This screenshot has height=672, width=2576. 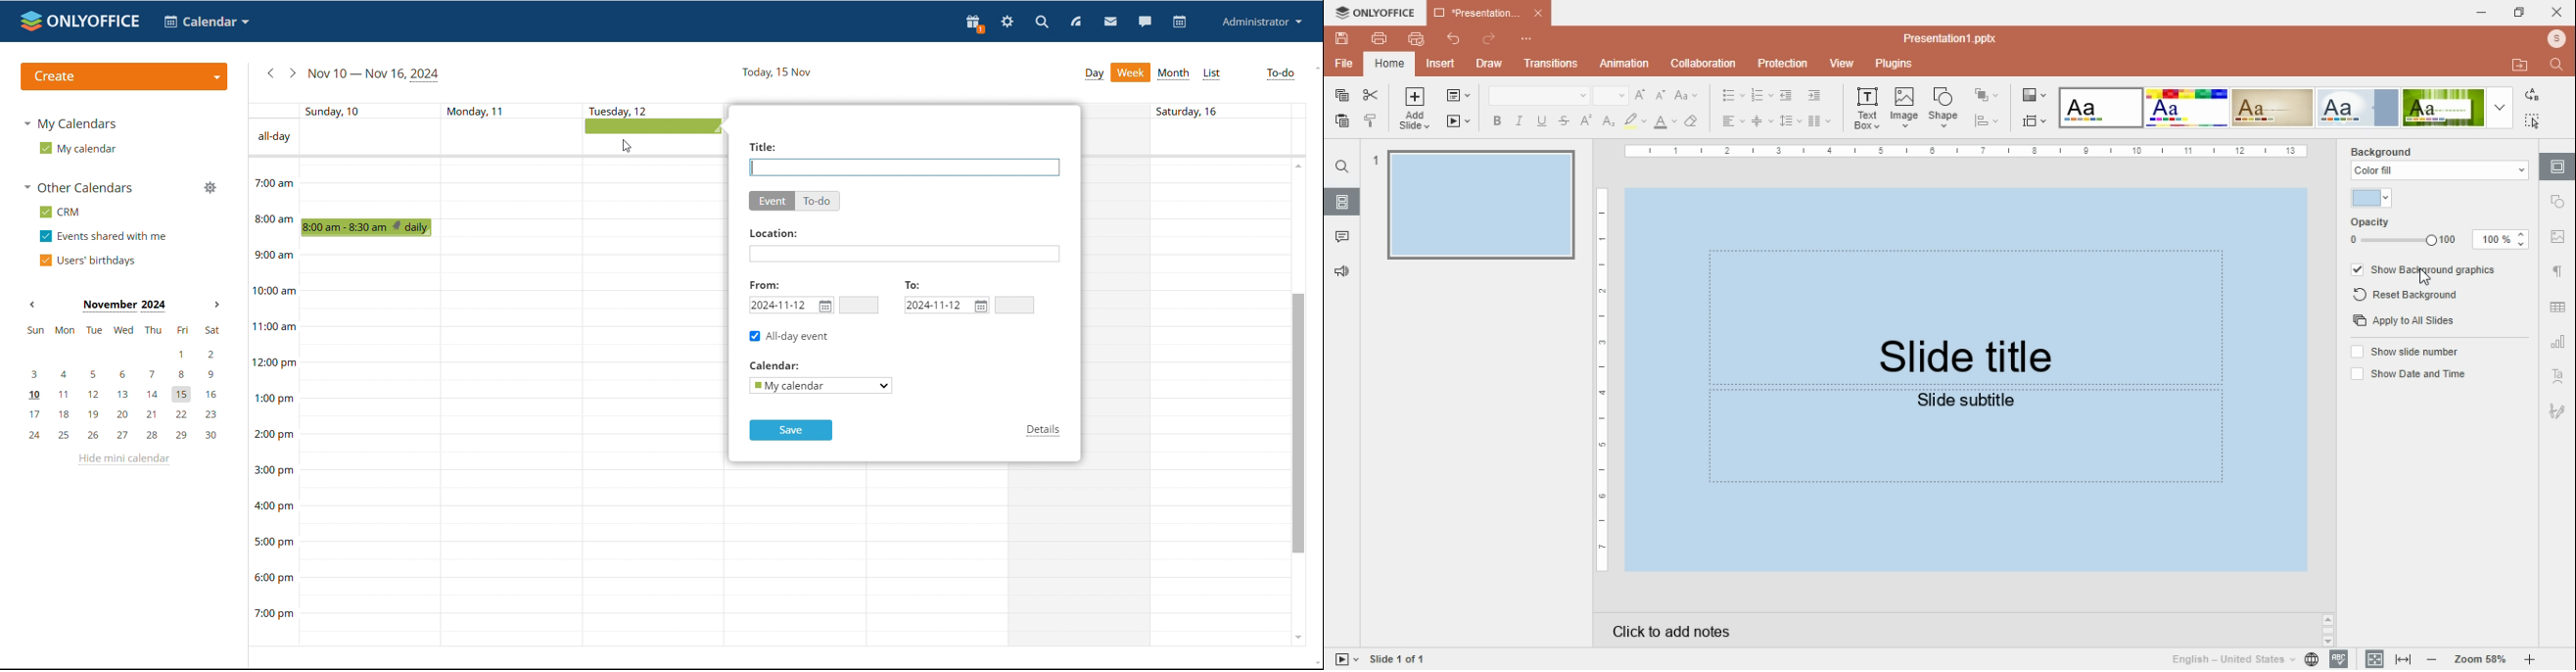 What do you see at coordinates (1621, 64) in the screenshot?
I see `animation` at bounding box center [1621, 64].